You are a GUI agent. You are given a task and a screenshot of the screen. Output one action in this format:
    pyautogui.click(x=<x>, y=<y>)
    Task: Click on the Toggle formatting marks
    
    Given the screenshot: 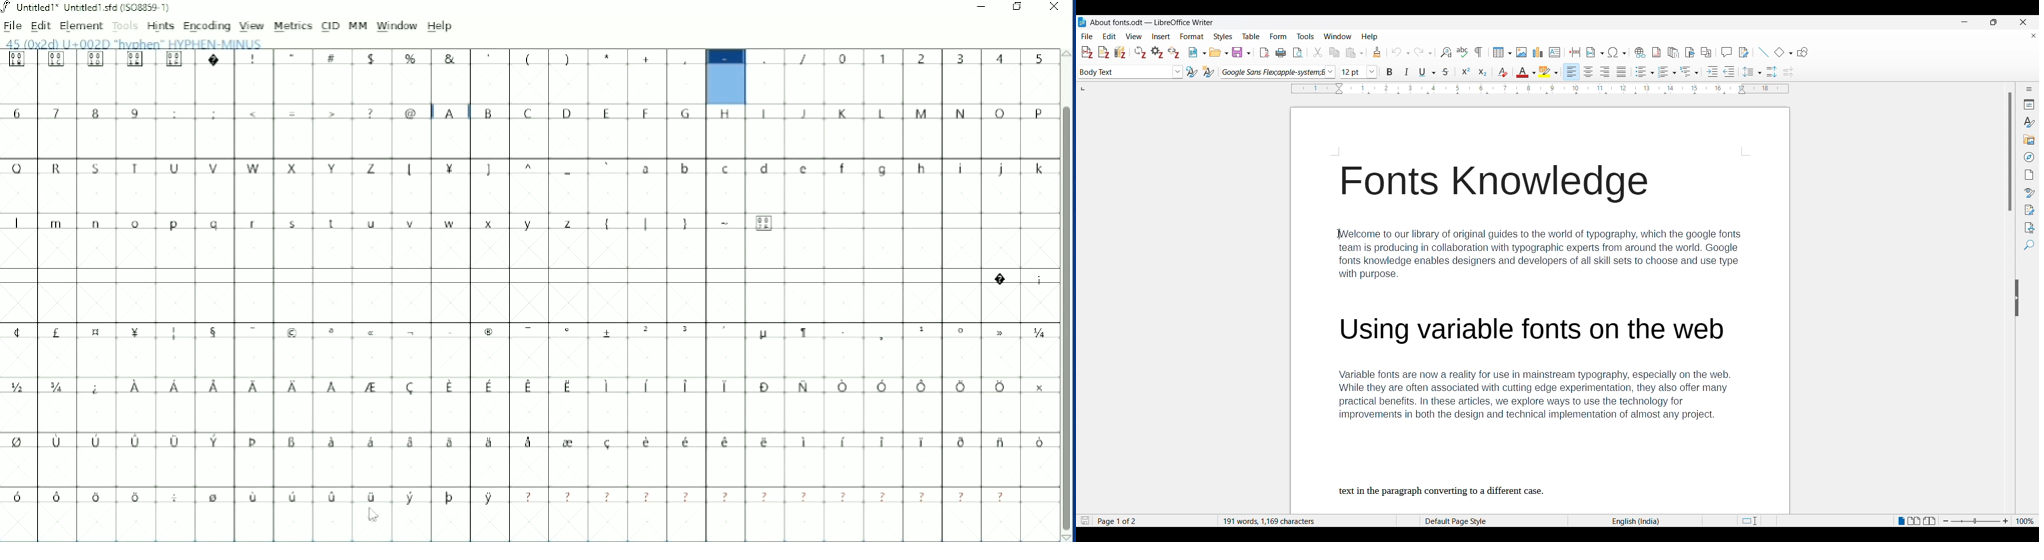 What is the action you would take?
    pyautogui.click(x=1479, y=52)
    